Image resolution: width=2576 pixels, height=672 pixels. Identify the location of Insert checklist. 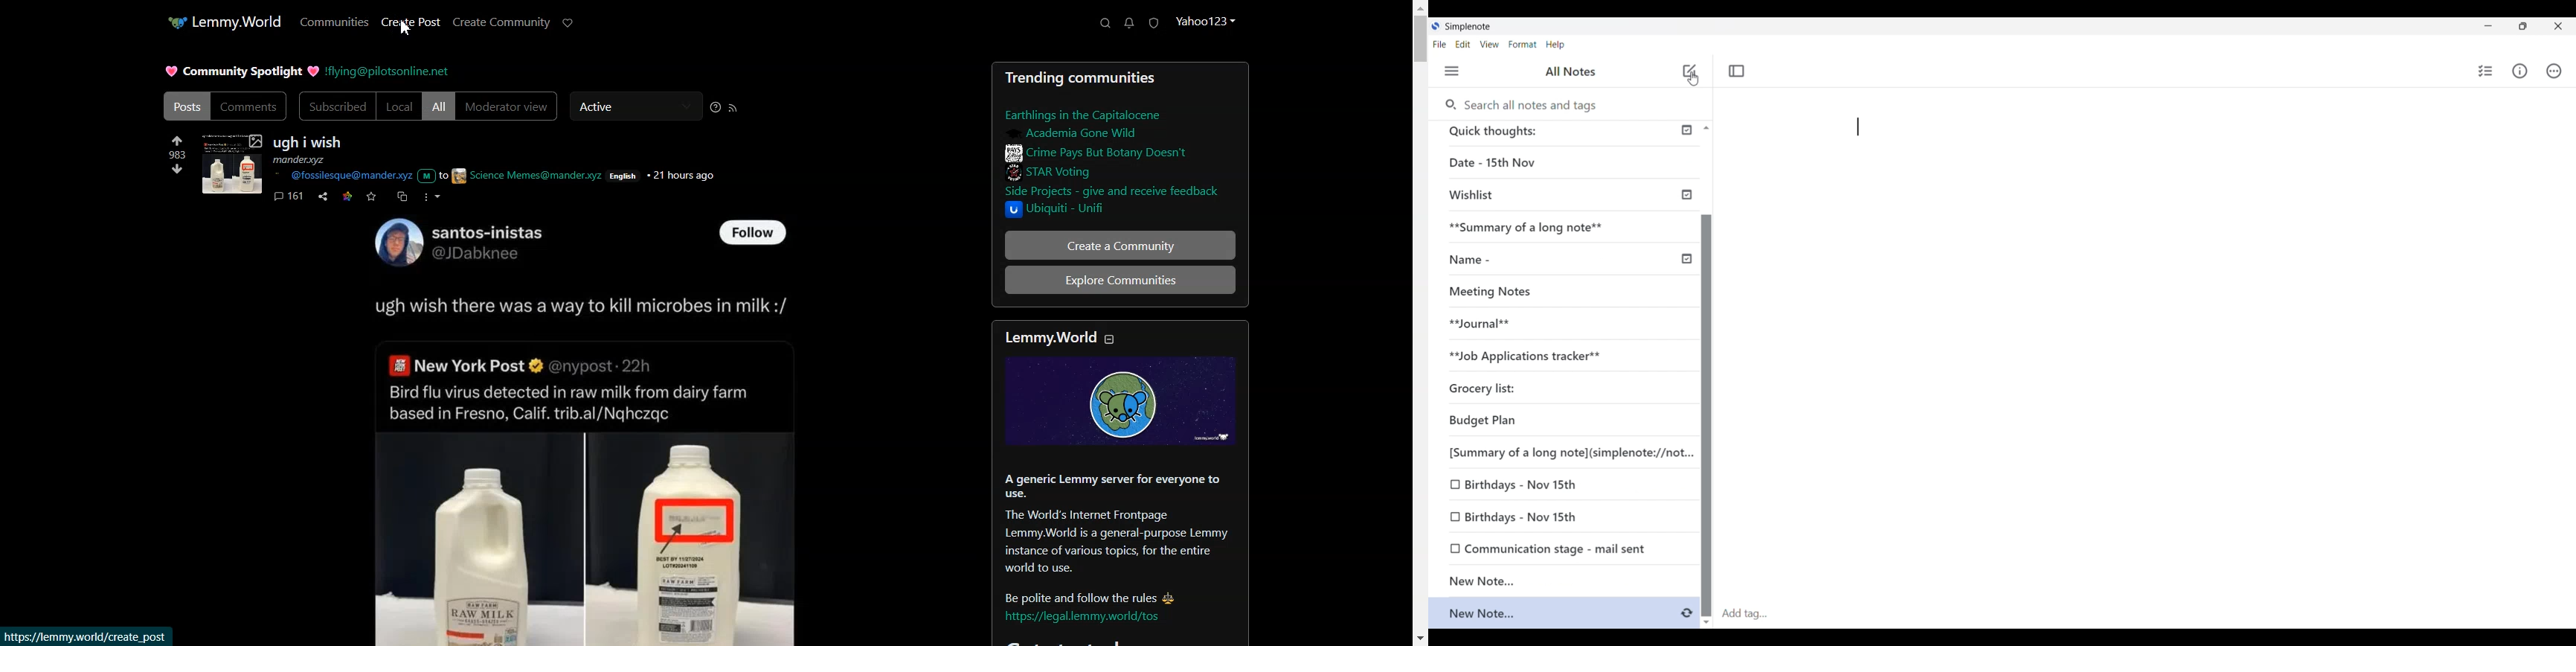
(2486, 71).